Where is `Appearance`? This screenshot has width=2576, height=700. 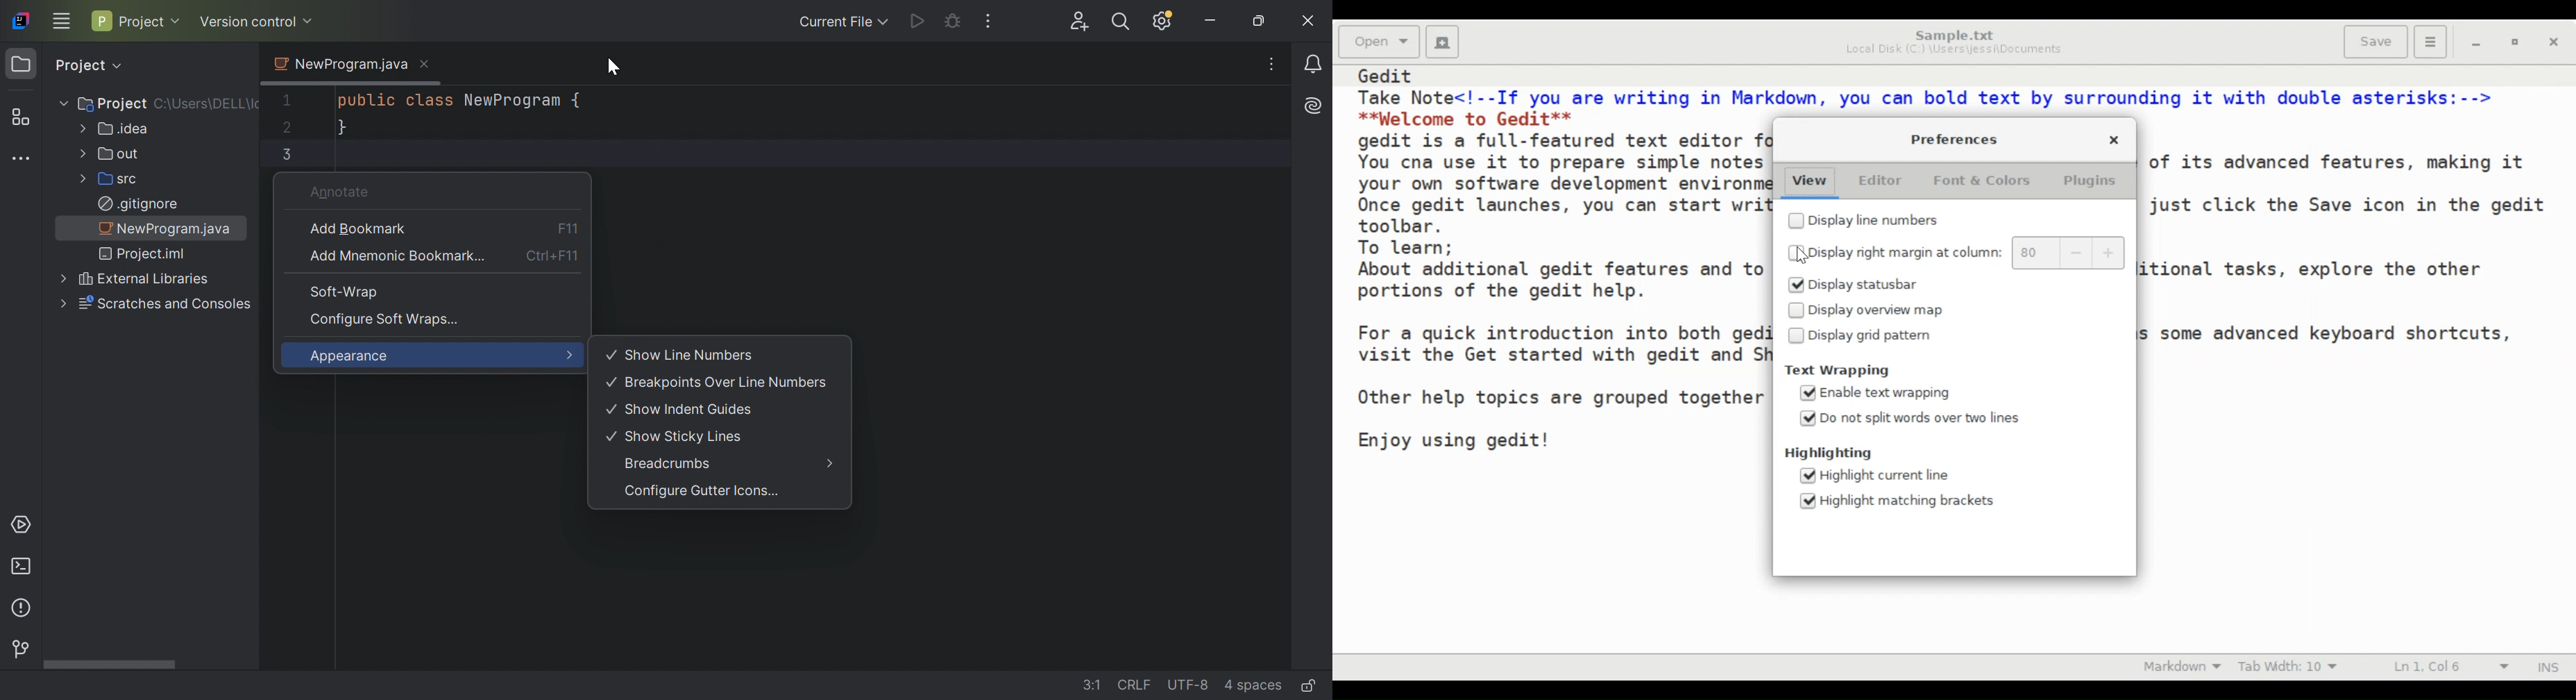 Appearance is located at coordinates (353, 357).